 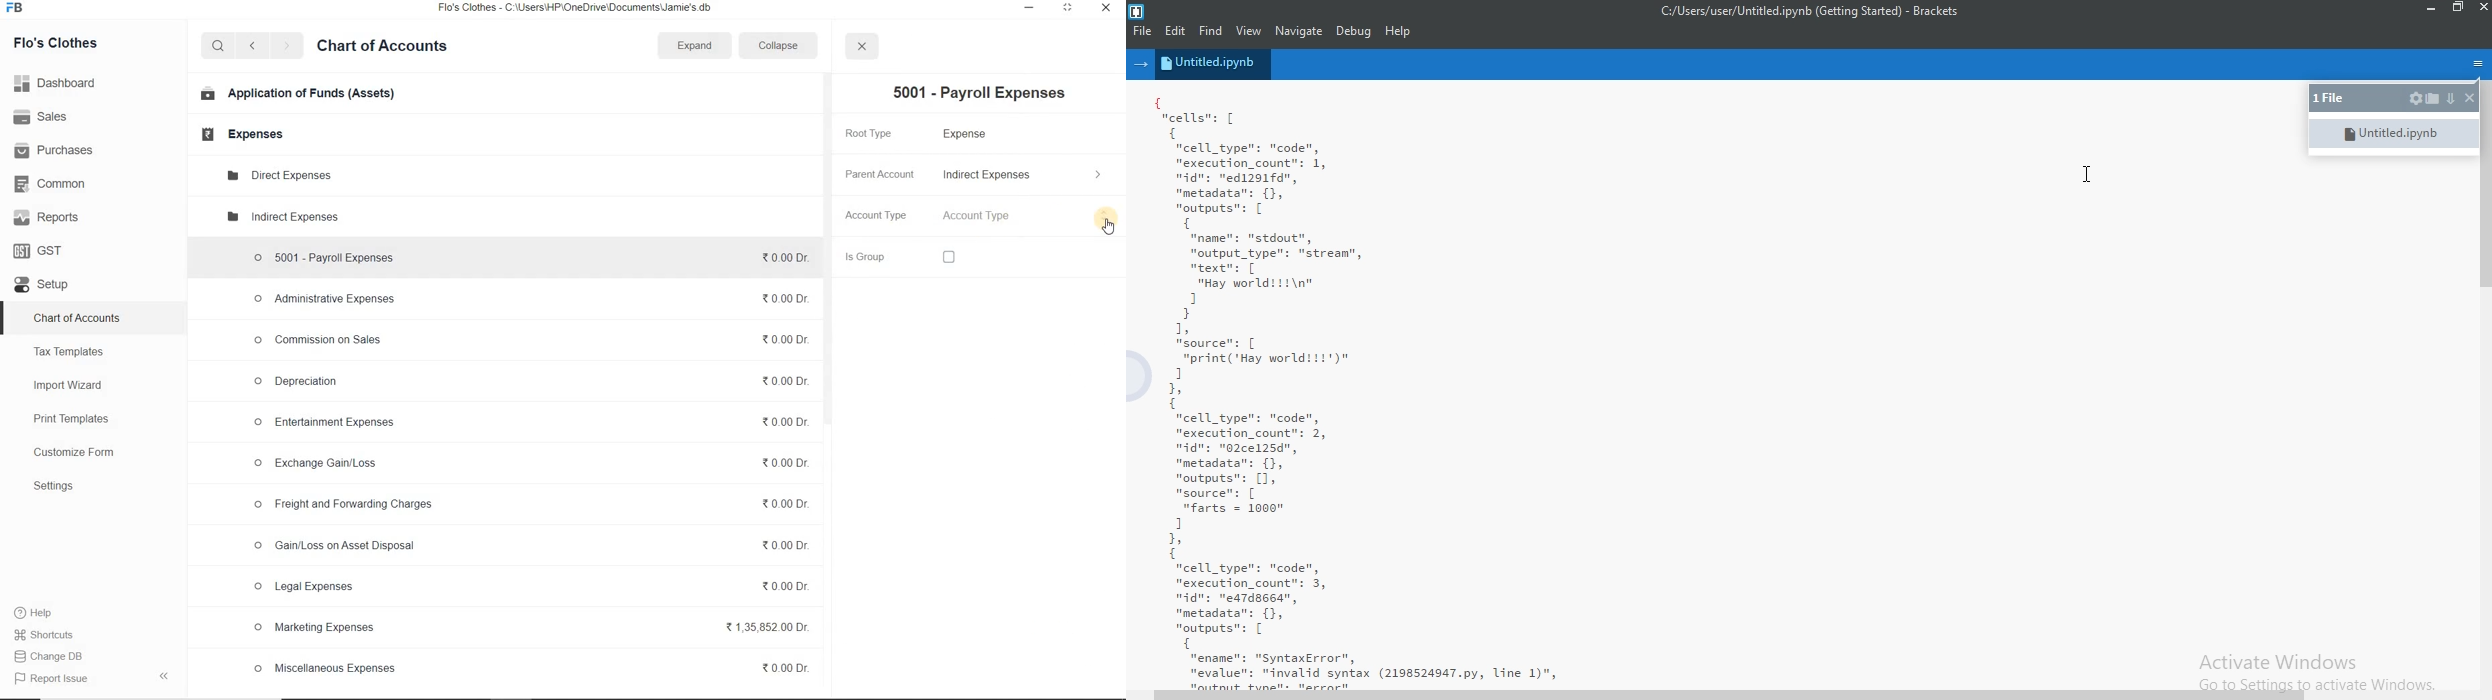 What do you see at coordinates (526, 300) in the screenshot?
I see `© Administrative Expenses %0.00Dr.` at bounding box center [526, 300].